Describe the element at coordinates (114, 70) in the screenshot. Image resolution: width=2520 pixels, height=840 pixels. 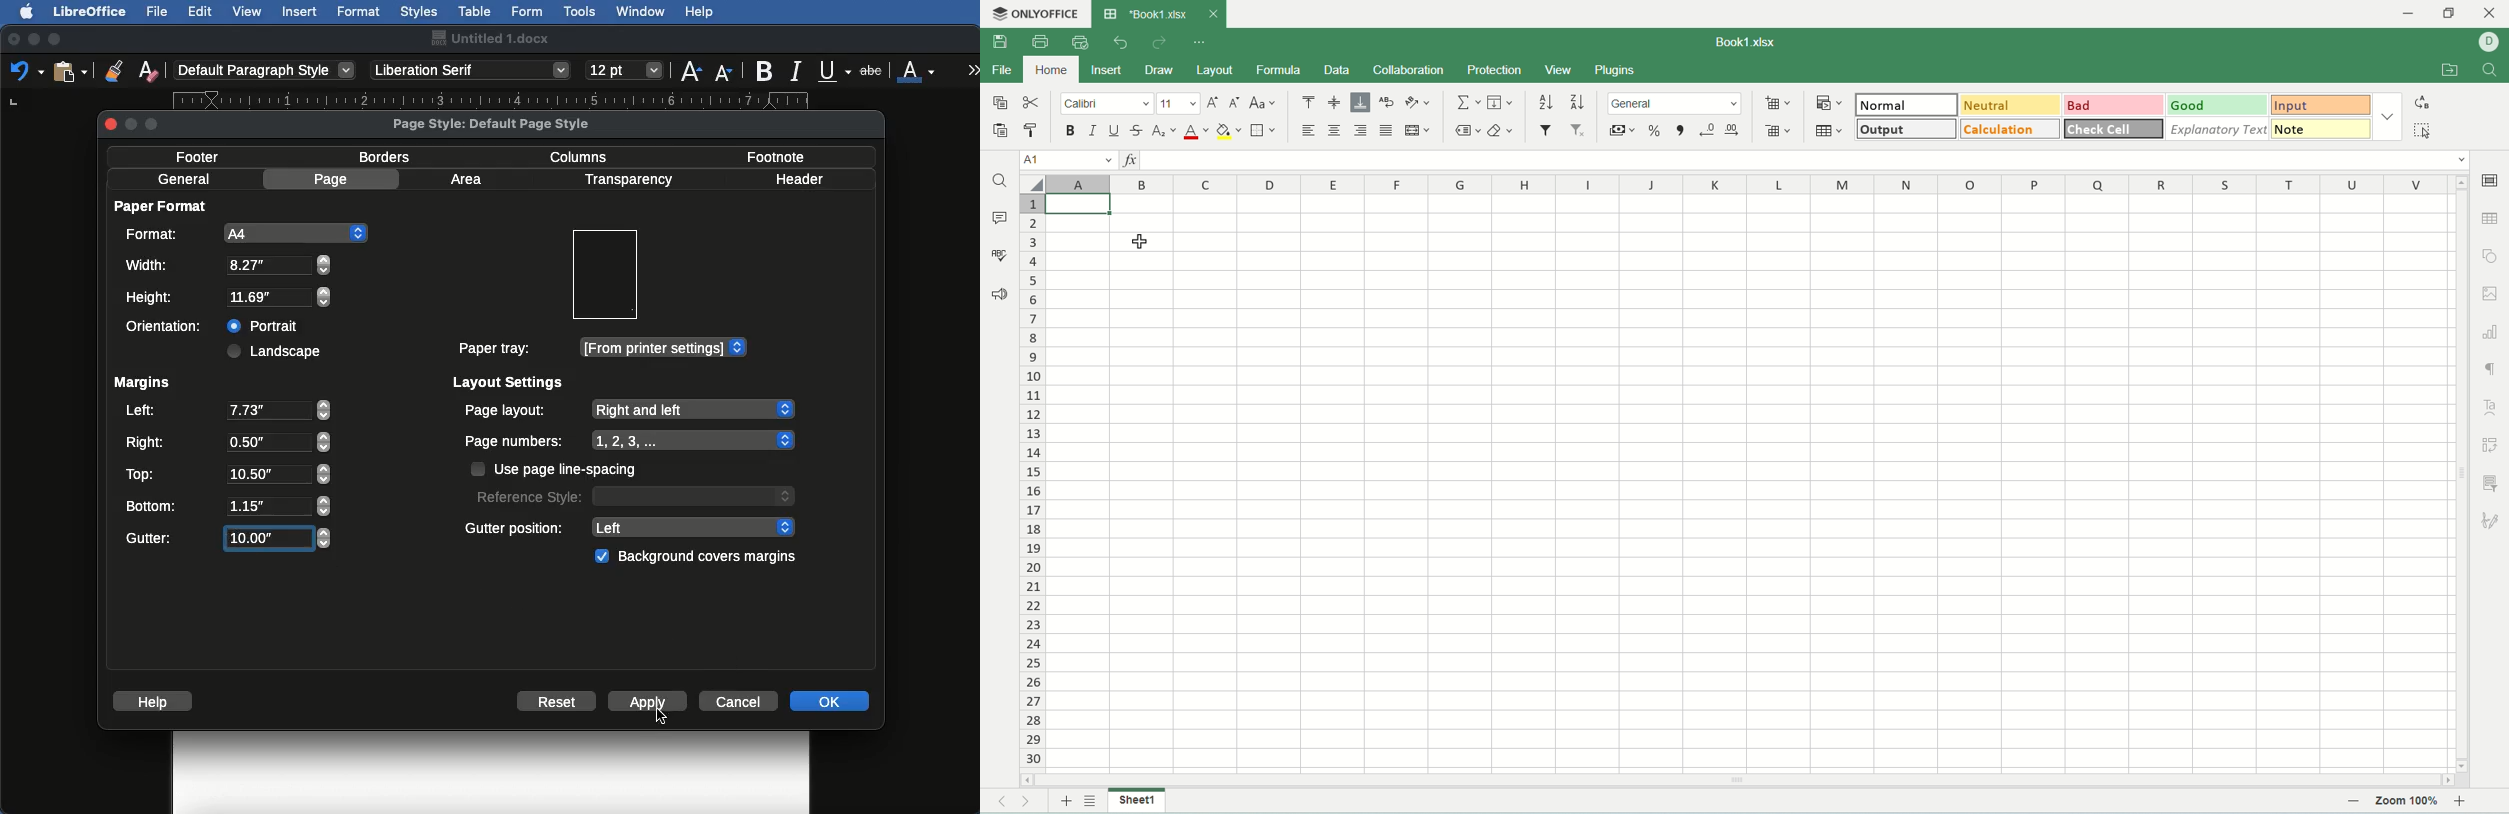
I see `Clone formatting` at that location.